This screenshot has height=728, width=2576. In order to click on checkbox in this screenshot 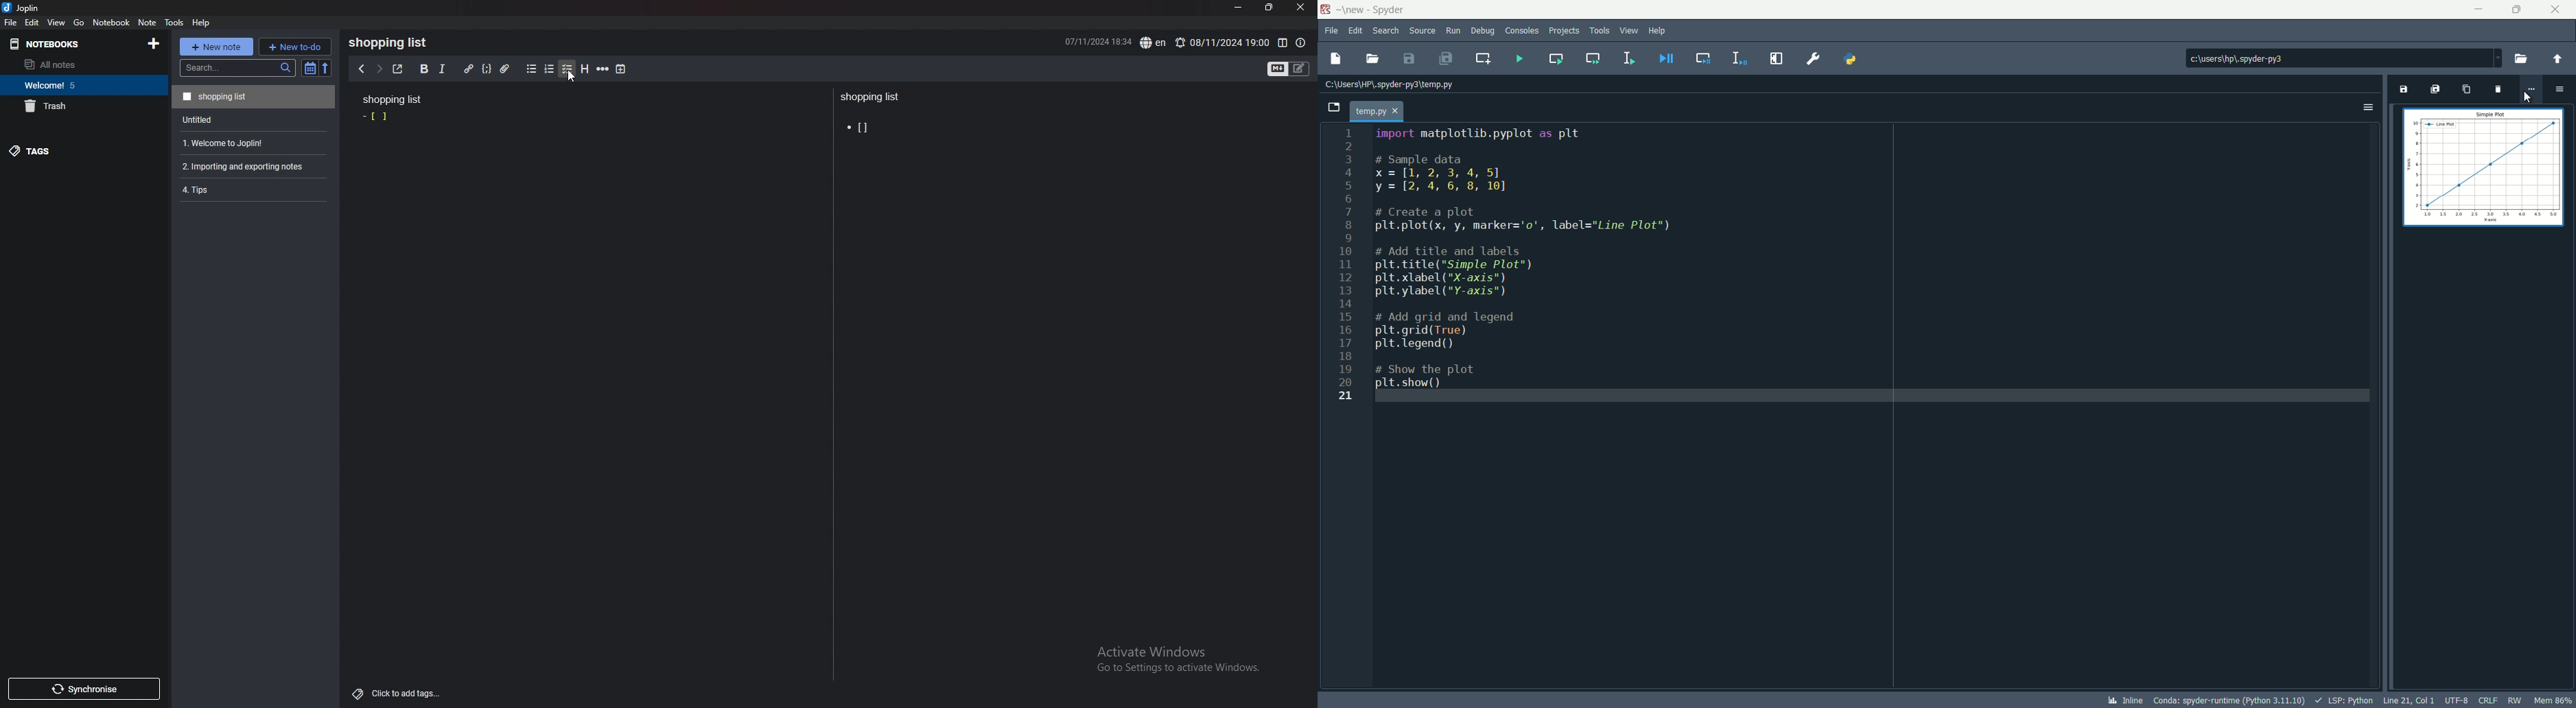, I will do `click(567, 69)`.